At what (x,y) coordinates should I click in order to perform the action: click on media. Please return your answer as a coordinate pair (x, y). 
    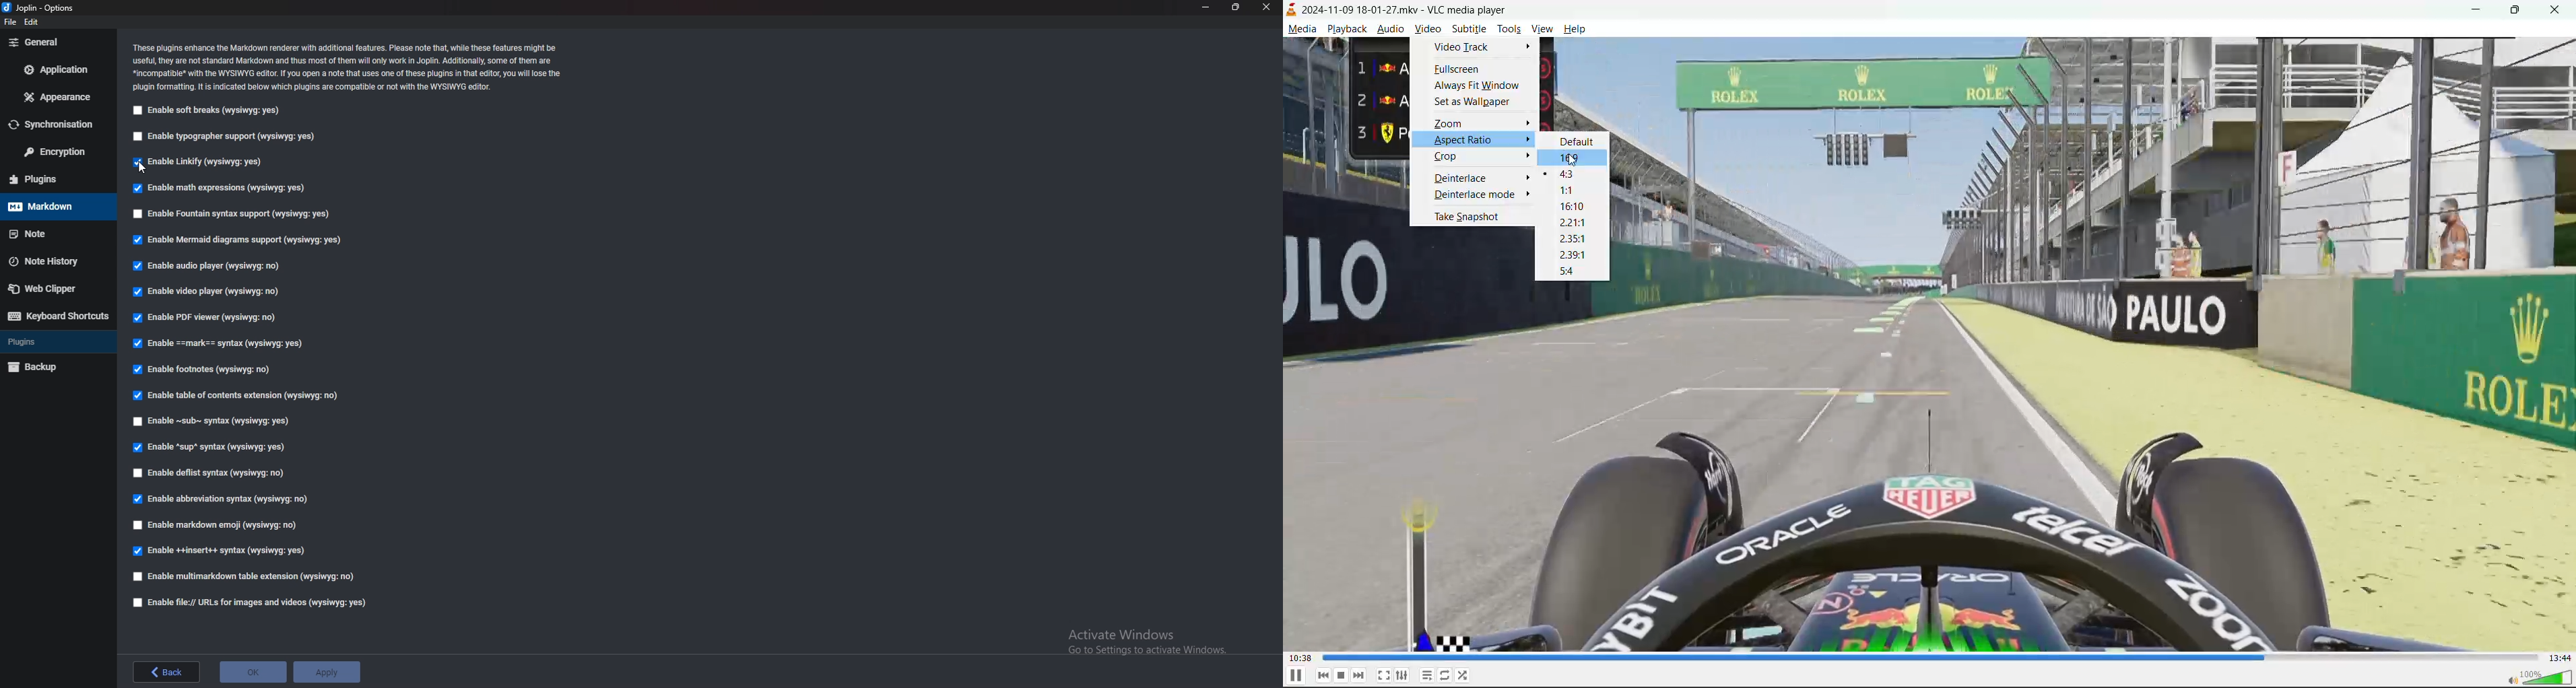
    Looking at the image, I should click on (1302, 29).